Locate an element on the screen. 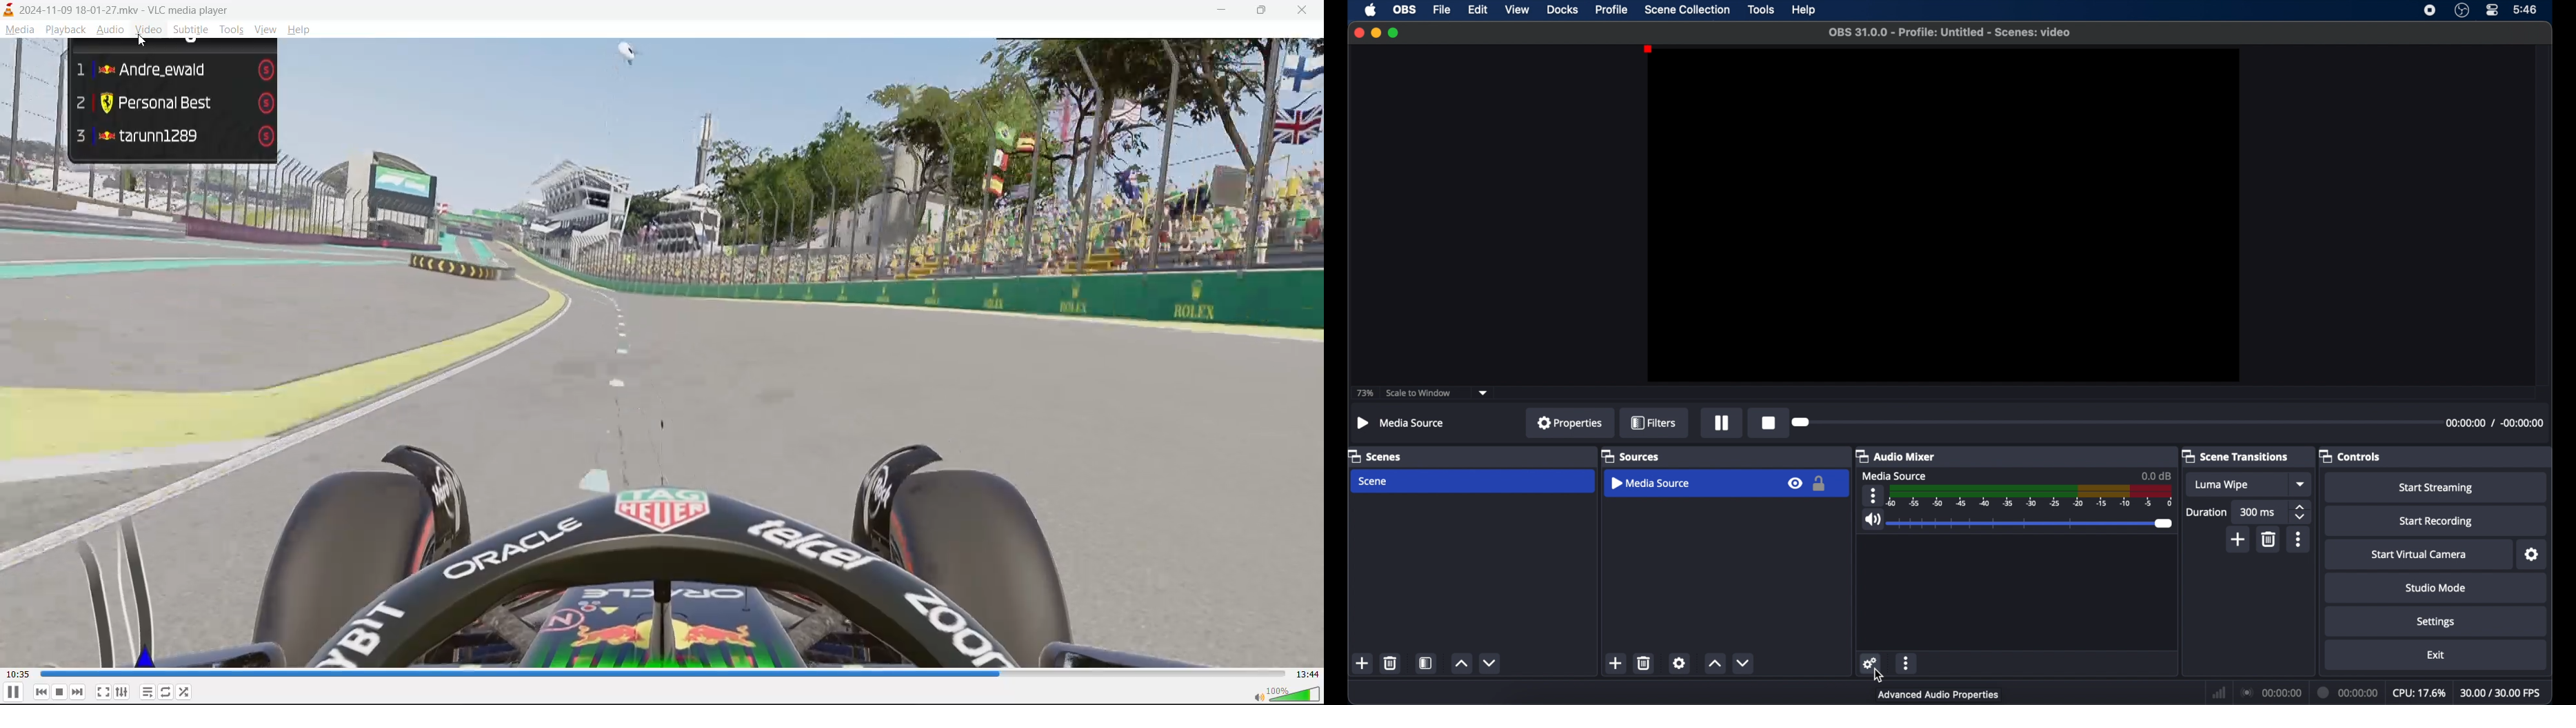  screen recorder icon is located at coordinates (2430, 9).